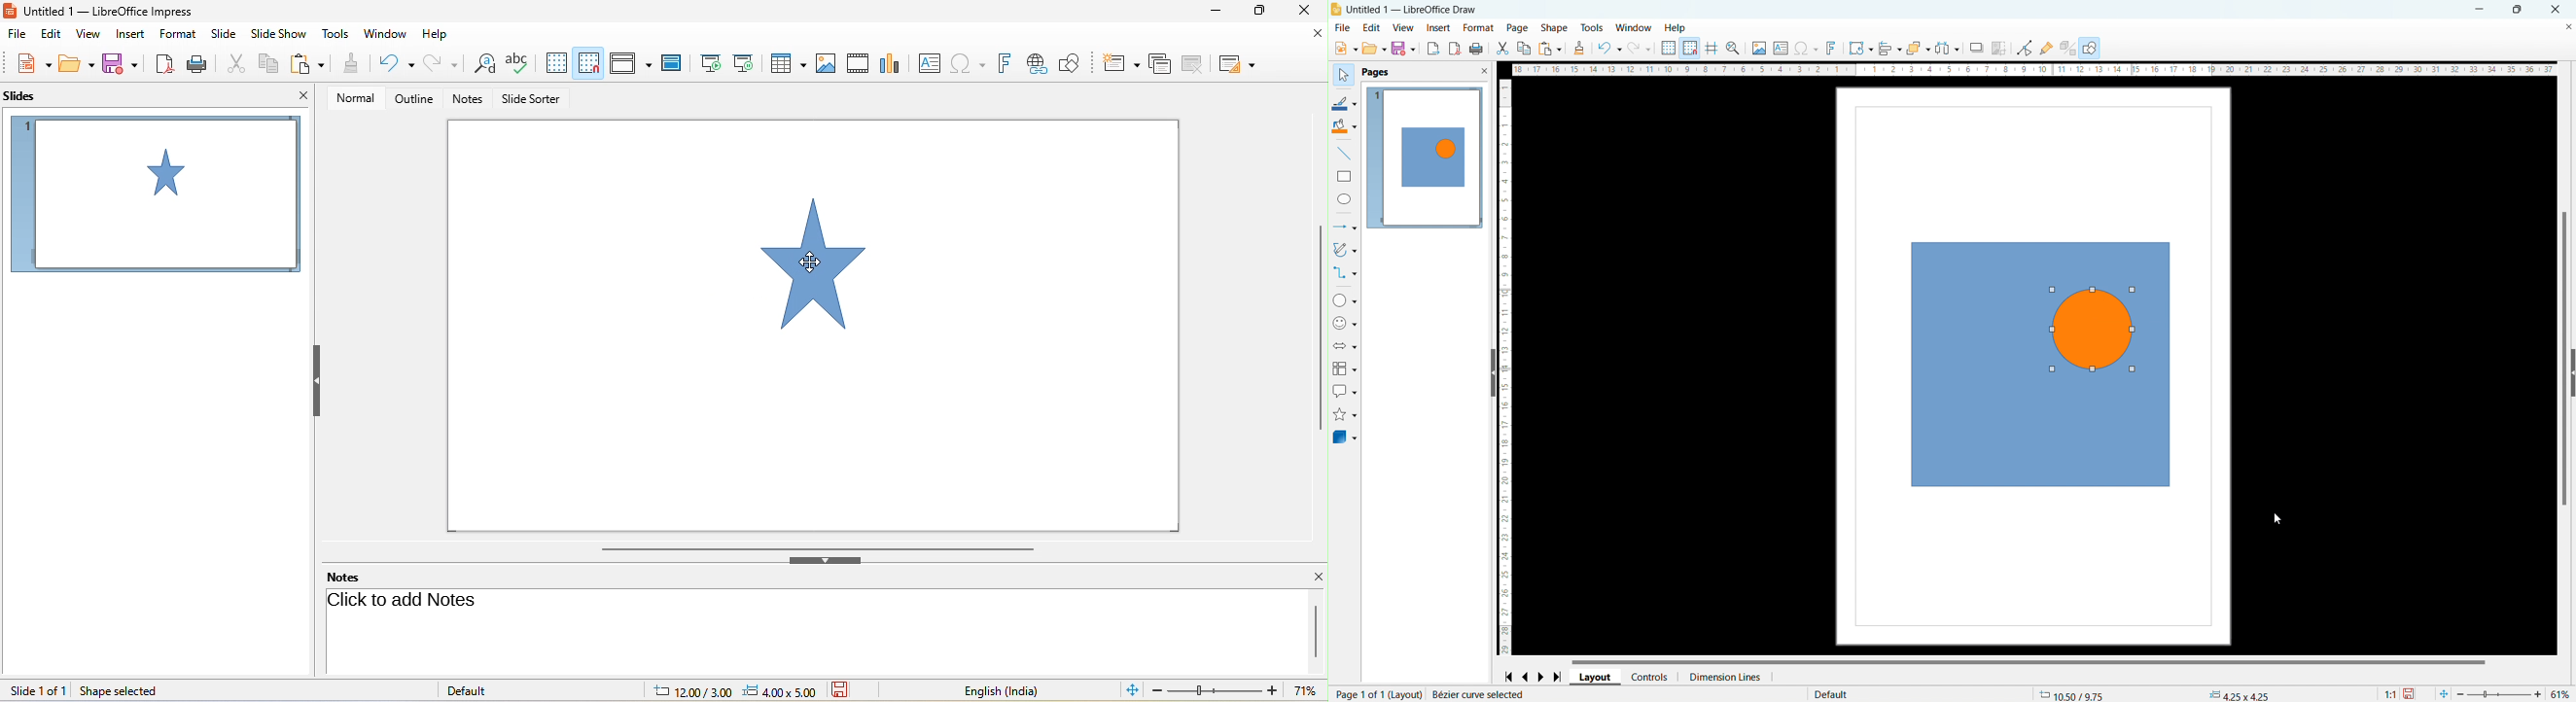 This screenshot has height=728, width=2576. What do you see at coordinates (1493, 373) in the screenshot?
I see `hide pane` at bounding box center [1493, 373].